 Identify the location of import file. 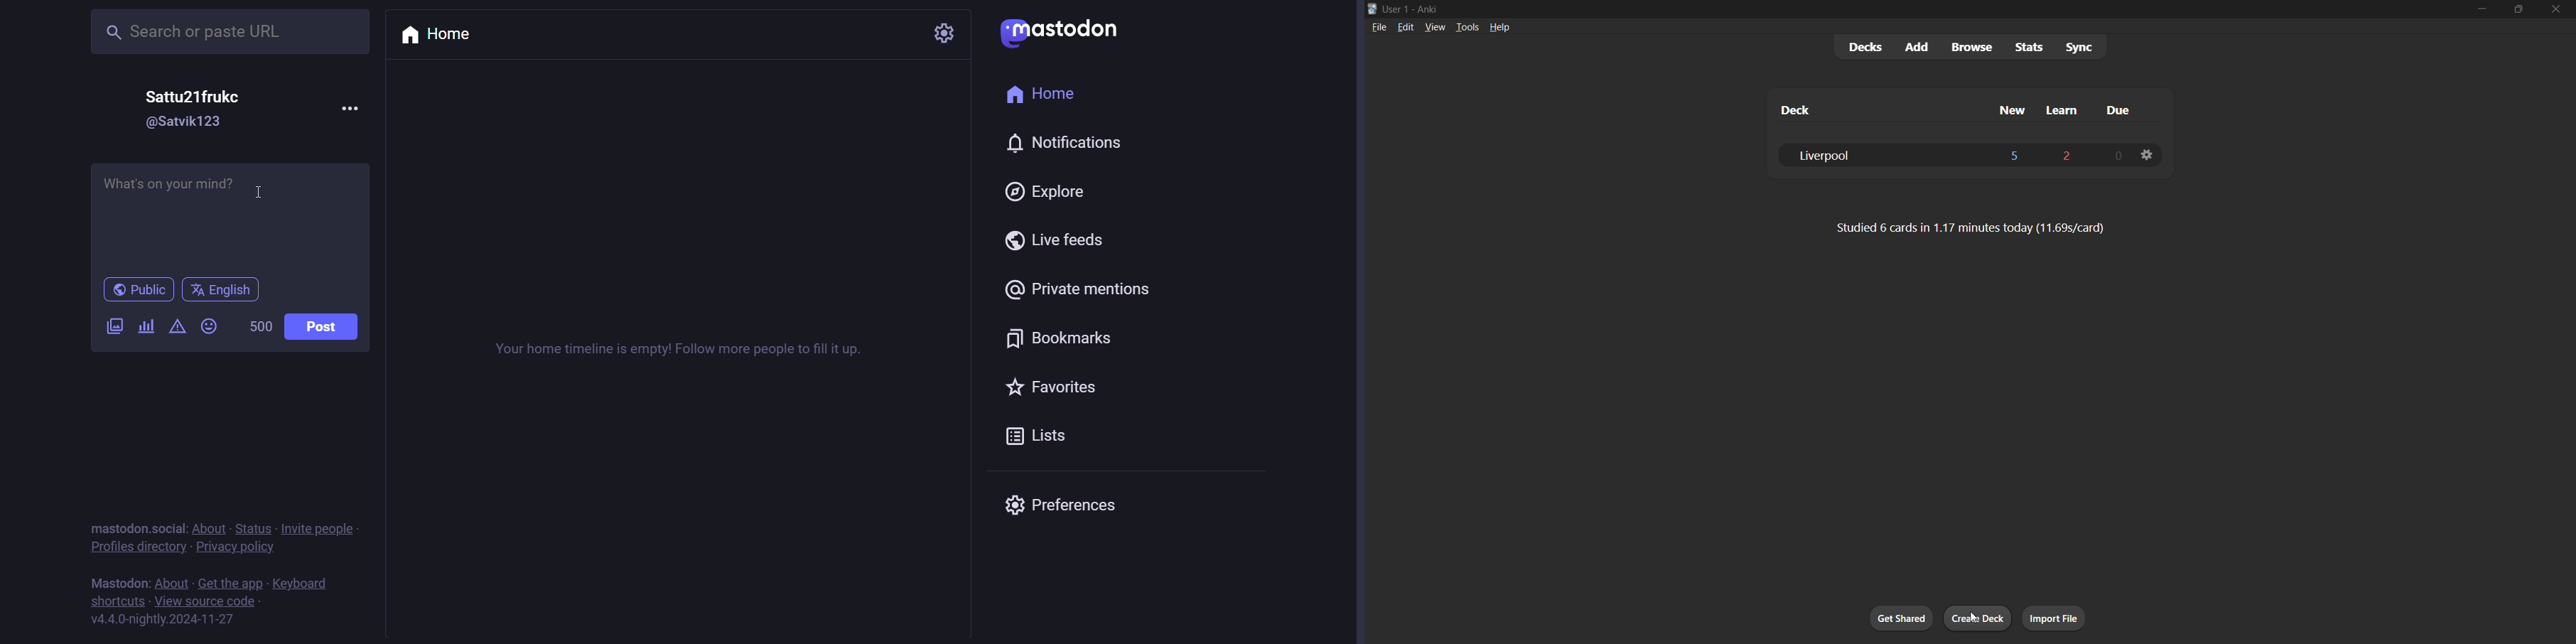
(2054, 619).